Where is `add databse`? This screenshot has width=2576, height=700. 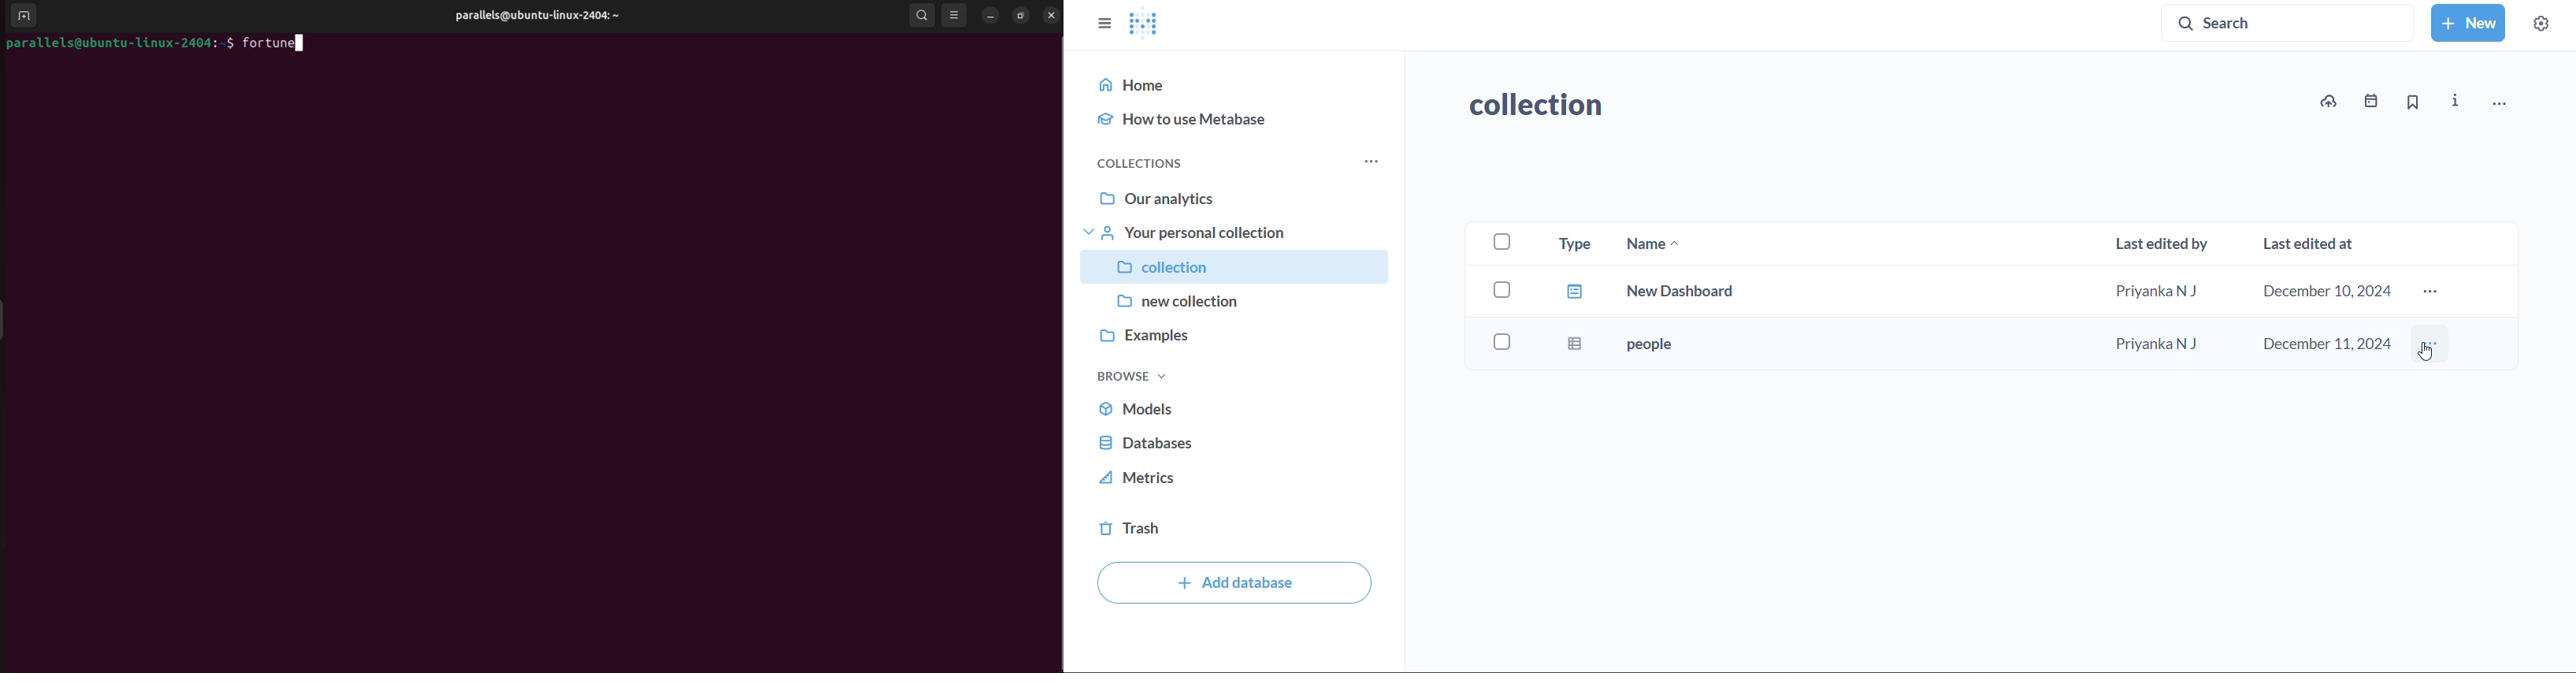 add databse is located at coordinates (1232, 585).